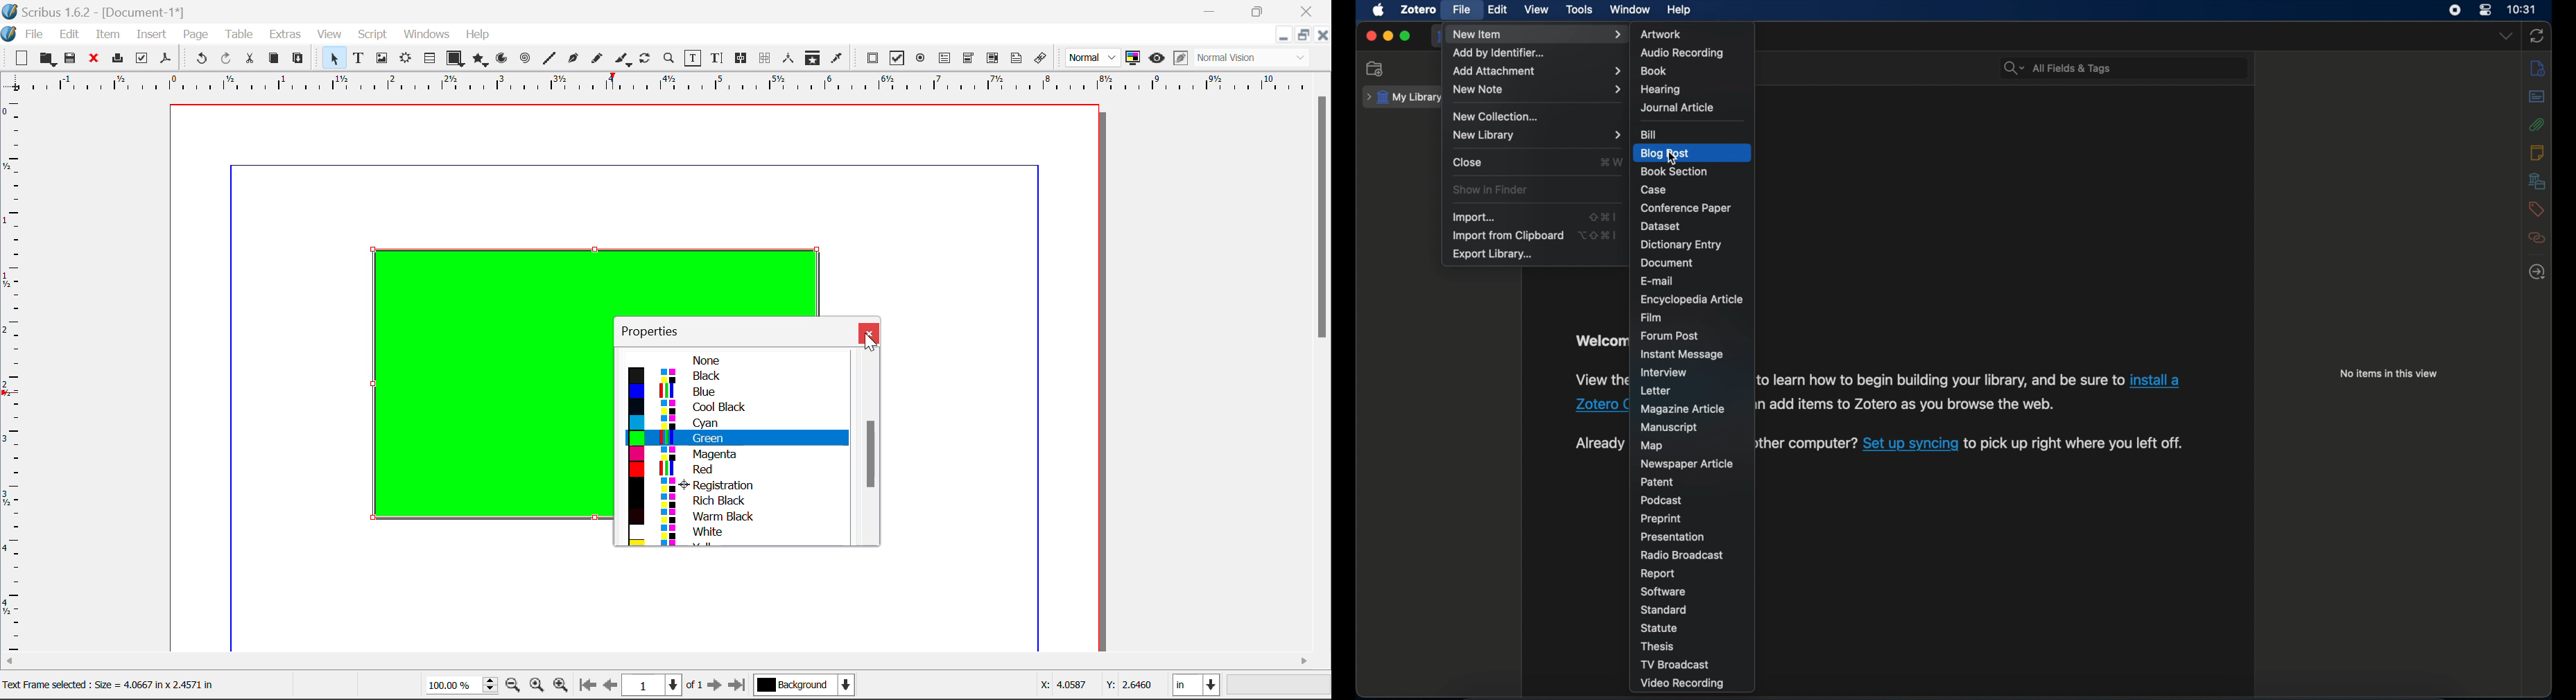  What do you see at coordinates (478, 390) in the screenshot?
I see `Text Frame Color Change` at bounding box center [478, 390].